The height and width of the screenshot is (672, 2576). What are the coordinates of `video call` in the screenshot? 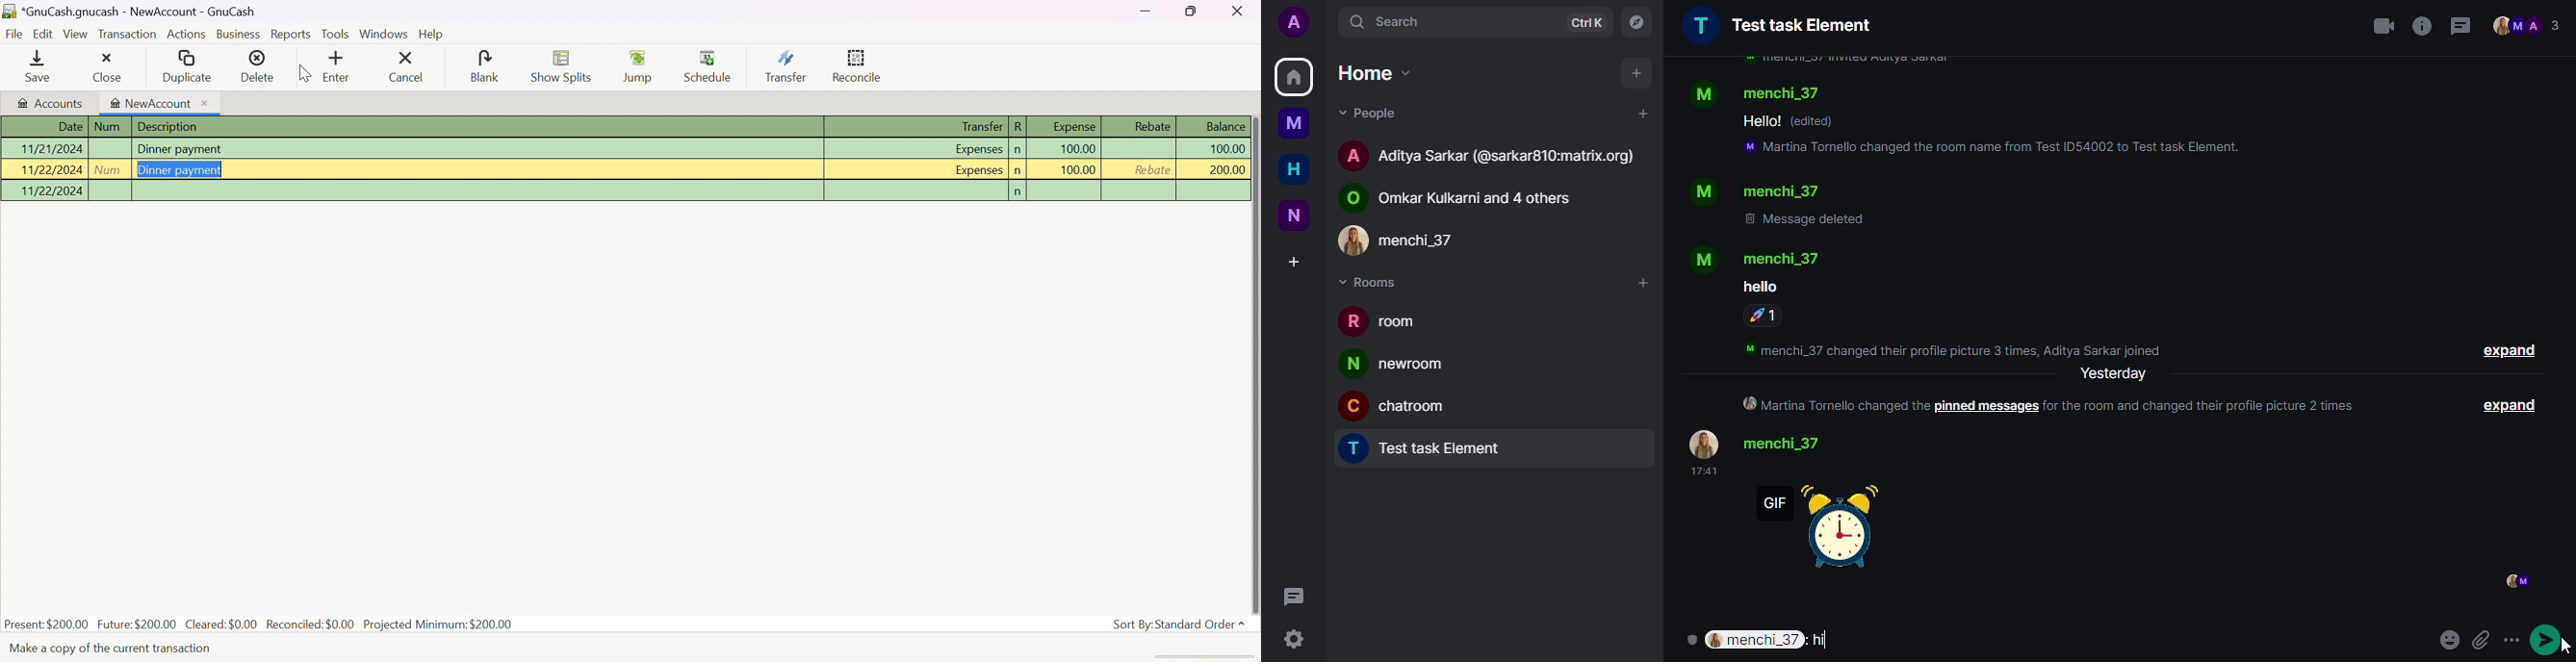 It's located at (2383, 25).